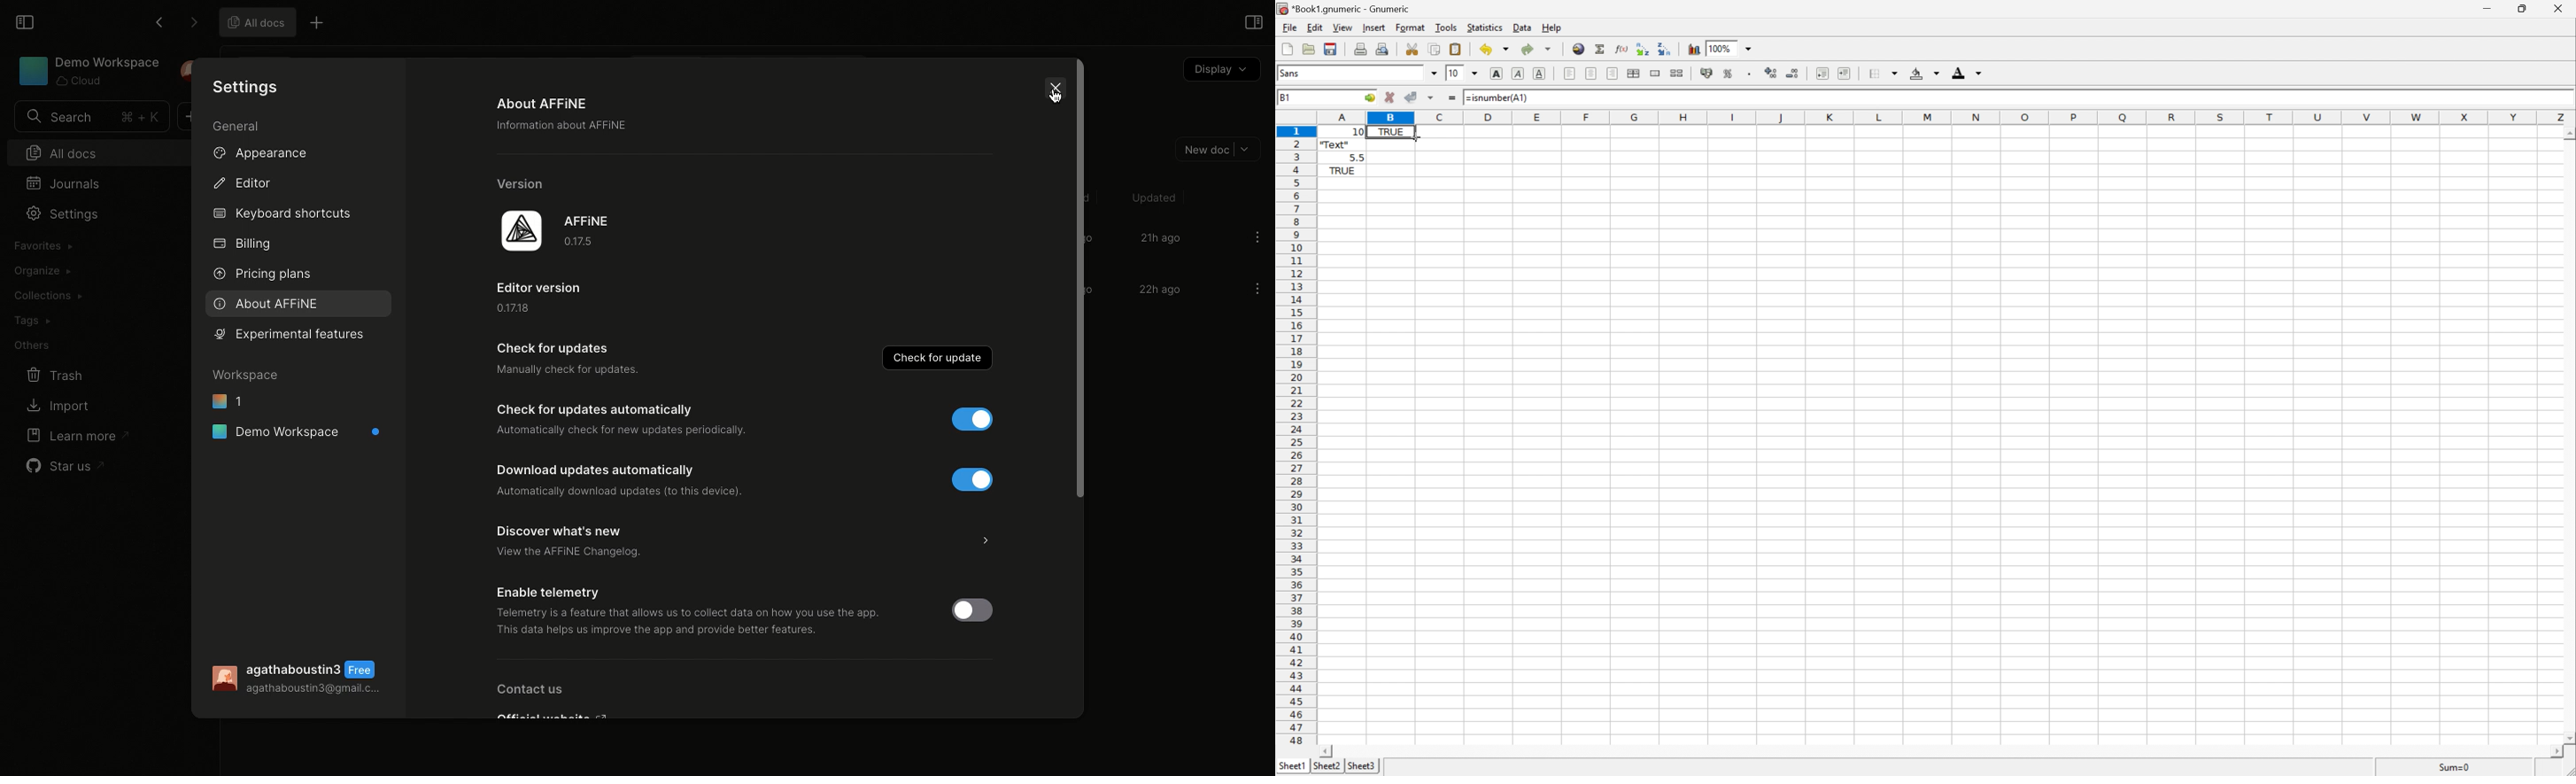 The width and height of the screenshot is (2576, 784). What do you see at coordinates (2525, 8) in the screenshot?
I see `Restore Down` at bounding box center [2525, 8].